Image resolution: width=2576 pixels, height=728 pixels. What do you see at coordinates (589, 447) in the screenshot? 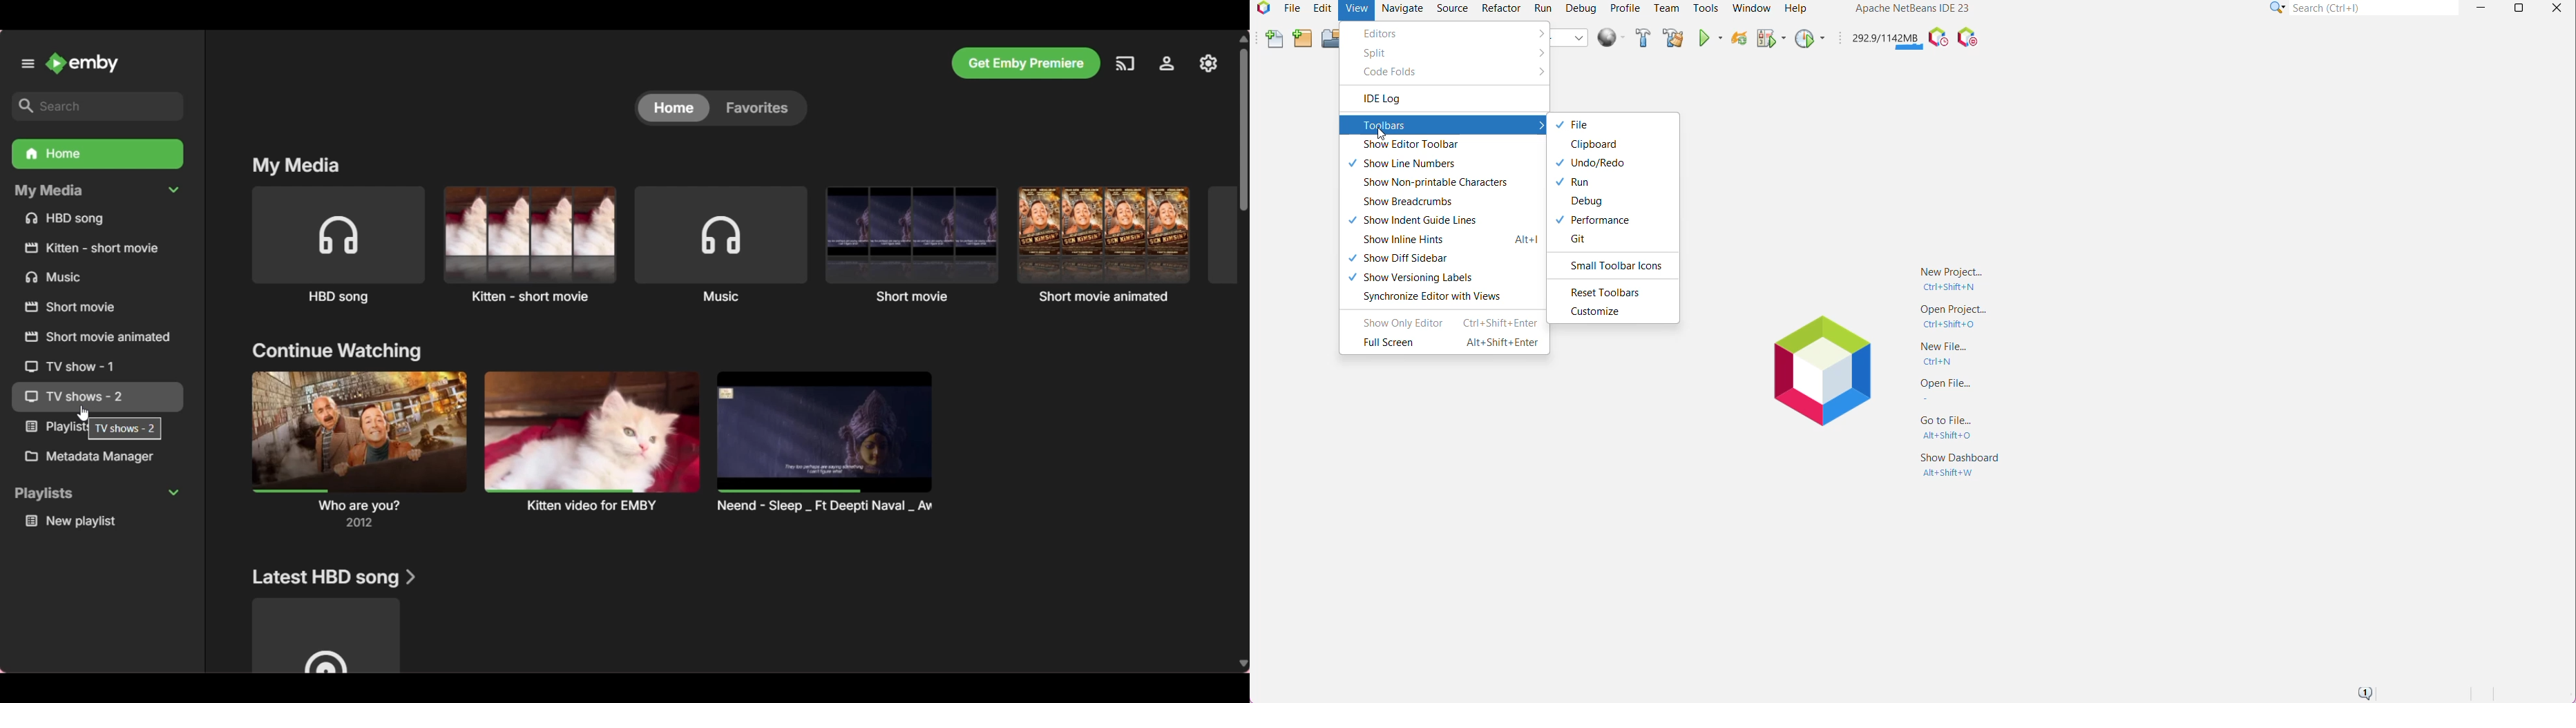
I see `` at bounding box center [589, 447].